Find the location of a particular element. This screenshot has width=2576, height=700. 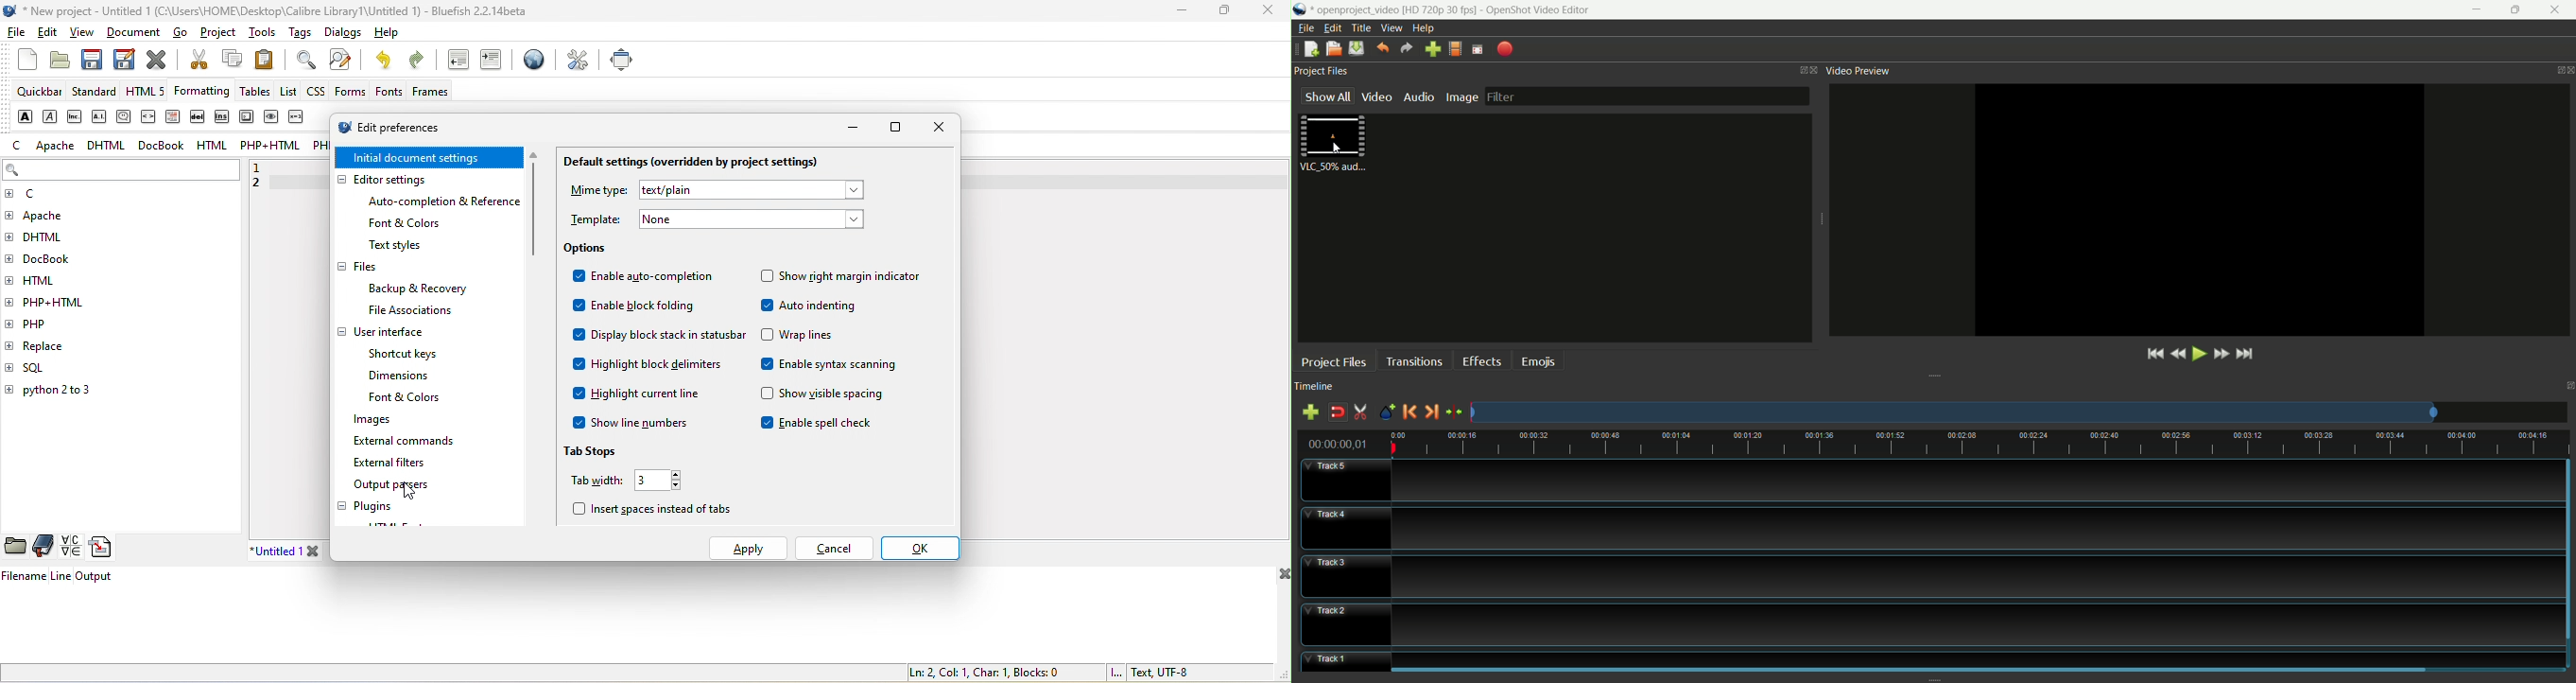

minimize is located at coordinates (1179, 11).